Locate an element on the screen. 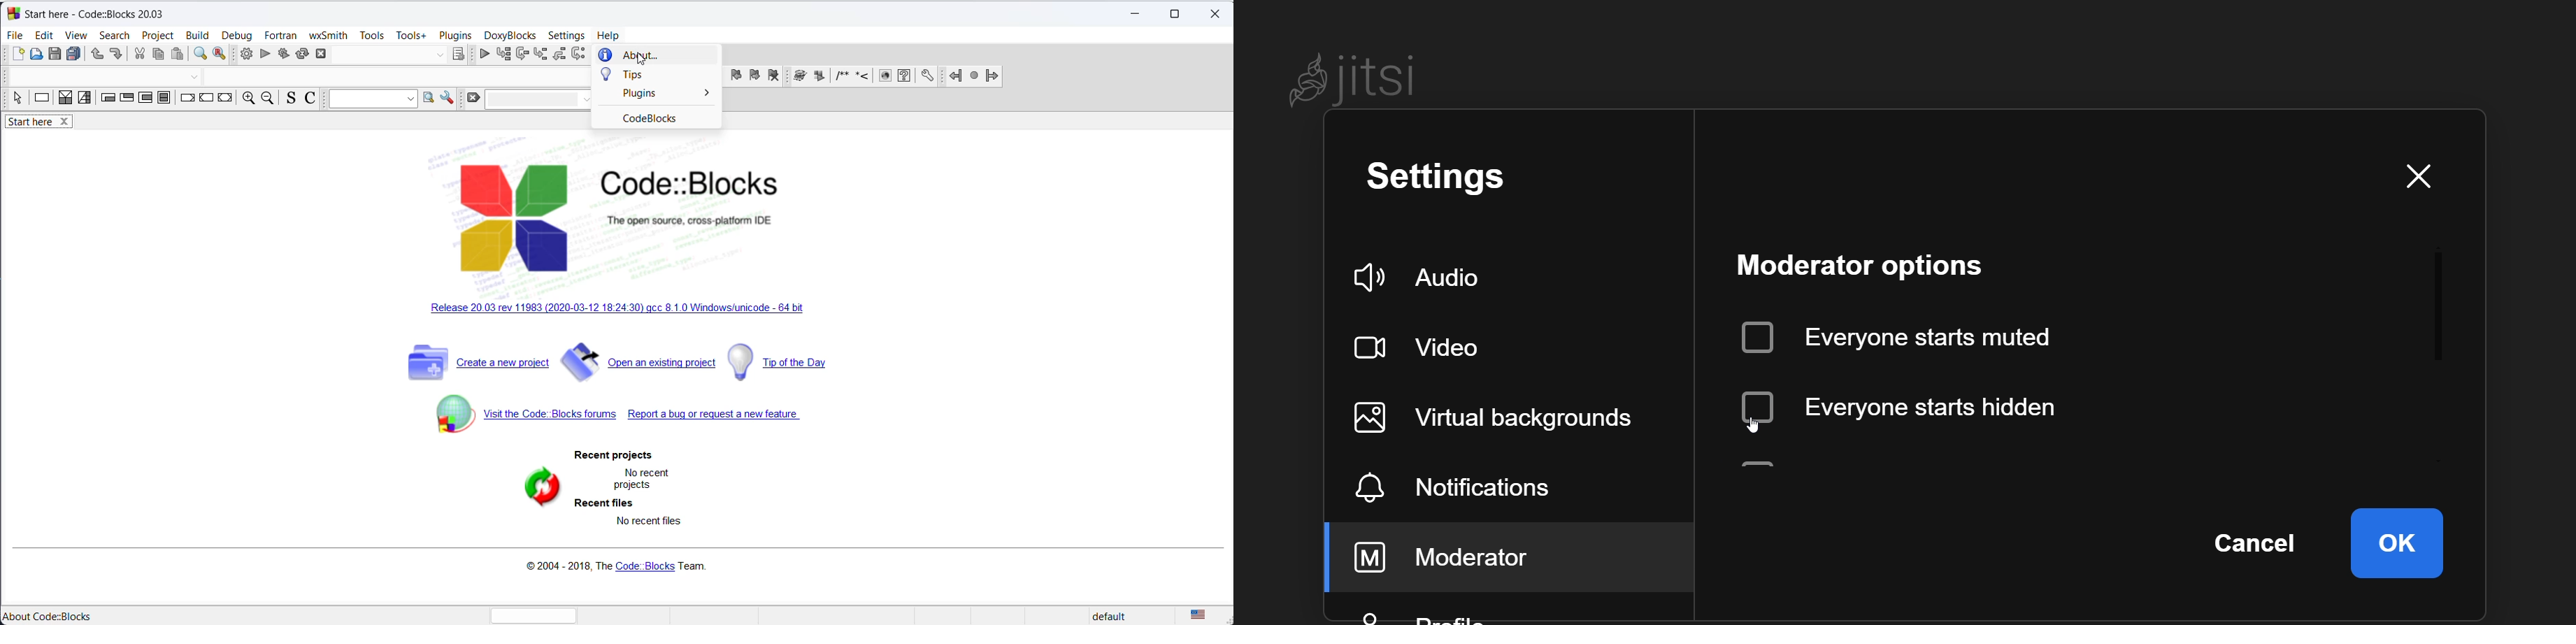 The width and height of the screenshot is (2576, 644). Cursor is located at coordinates (638, 60).